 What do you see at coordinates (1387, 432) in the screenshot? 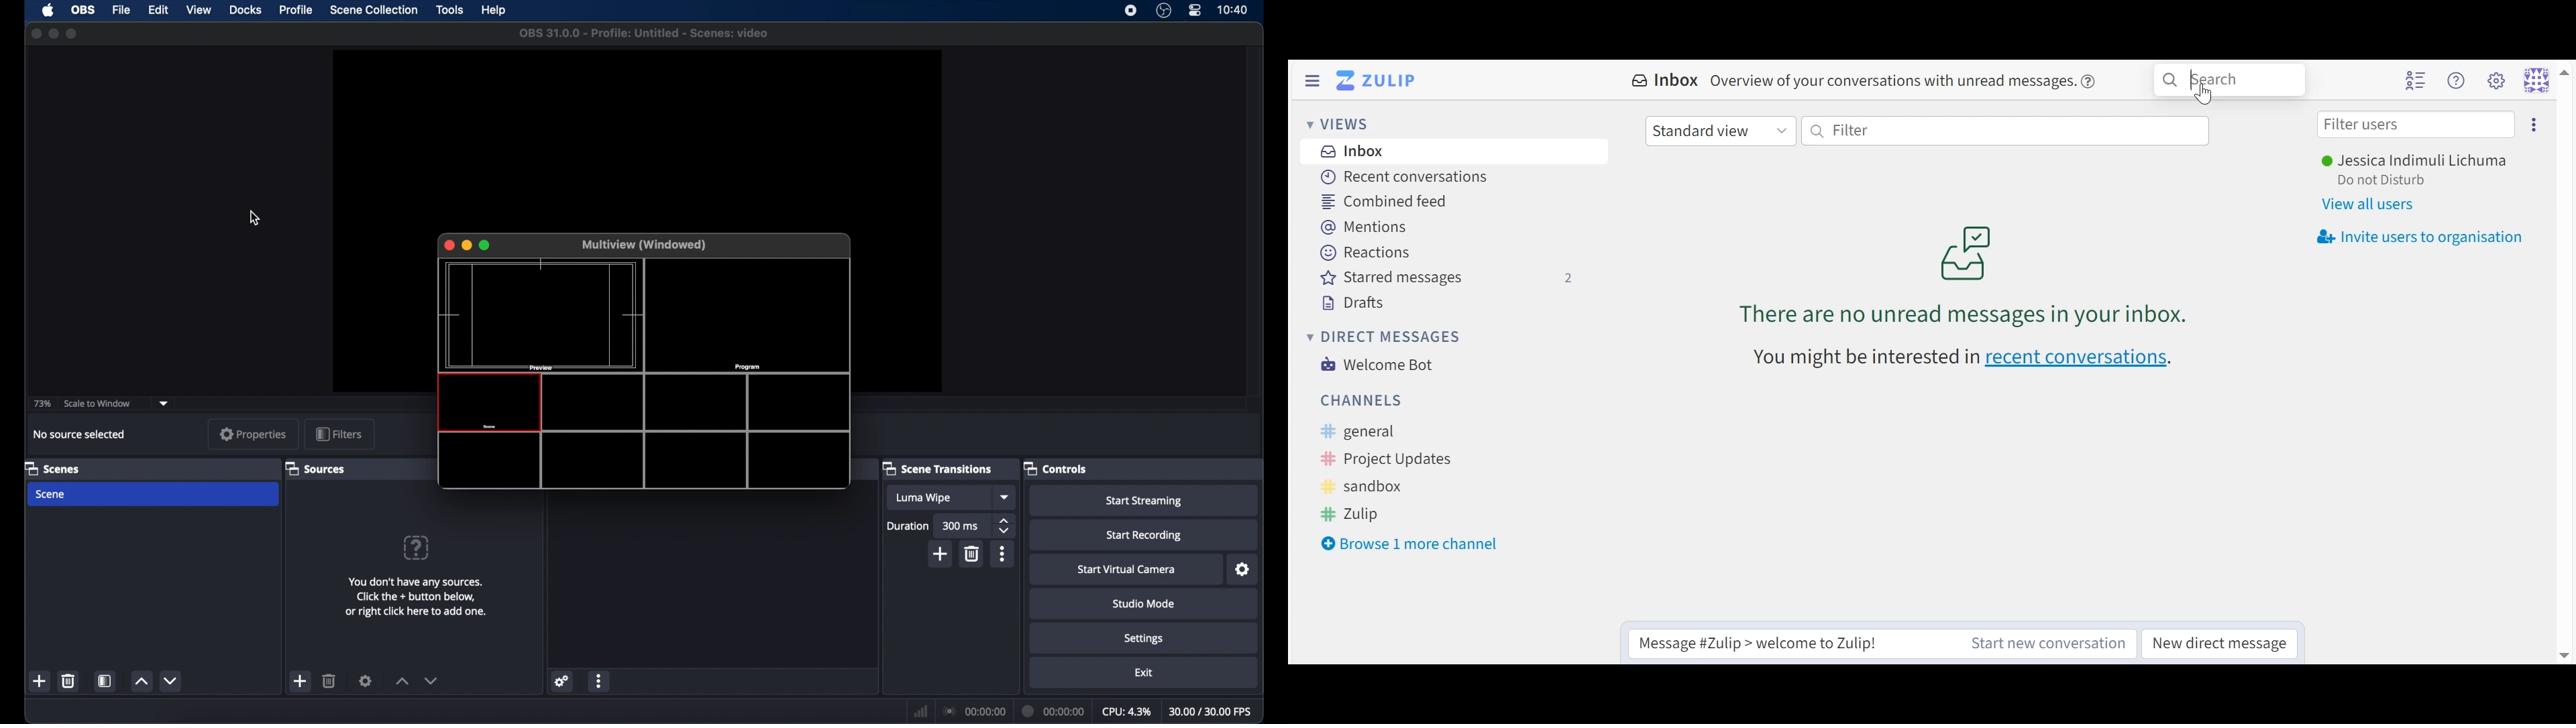
I see `General` at bounding box center [1387, 432].